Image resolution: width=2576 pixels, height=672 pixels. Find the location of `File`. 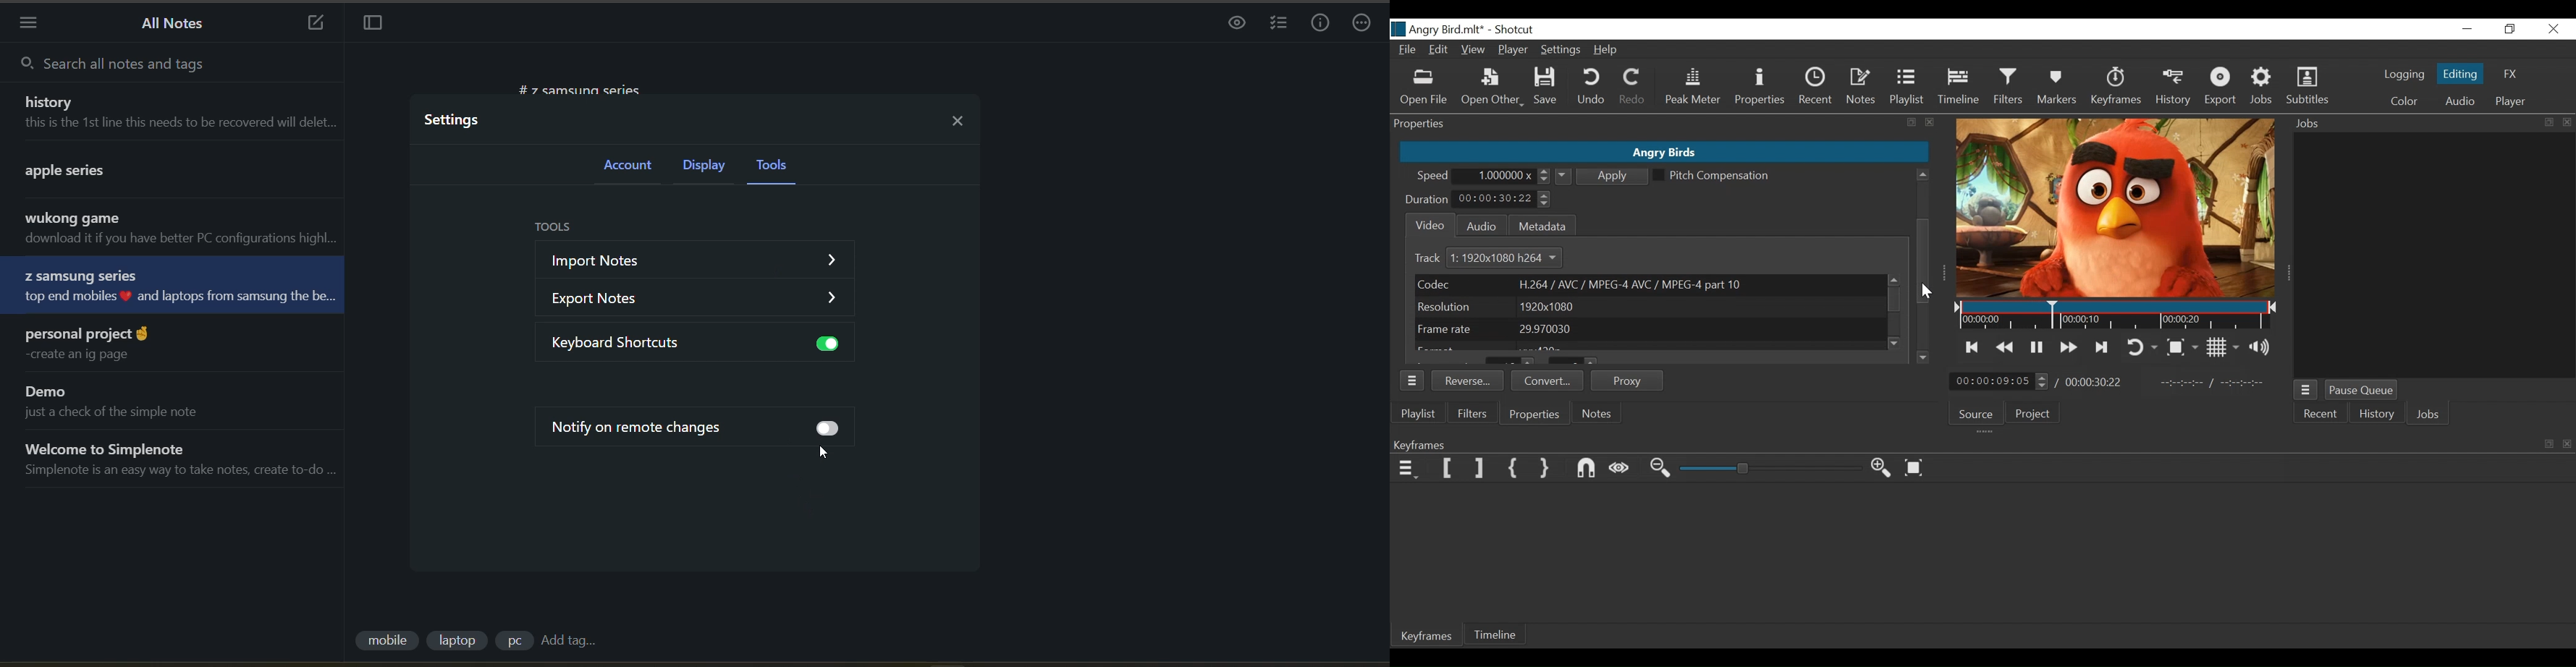

File is located at coordinates (1407, 49).